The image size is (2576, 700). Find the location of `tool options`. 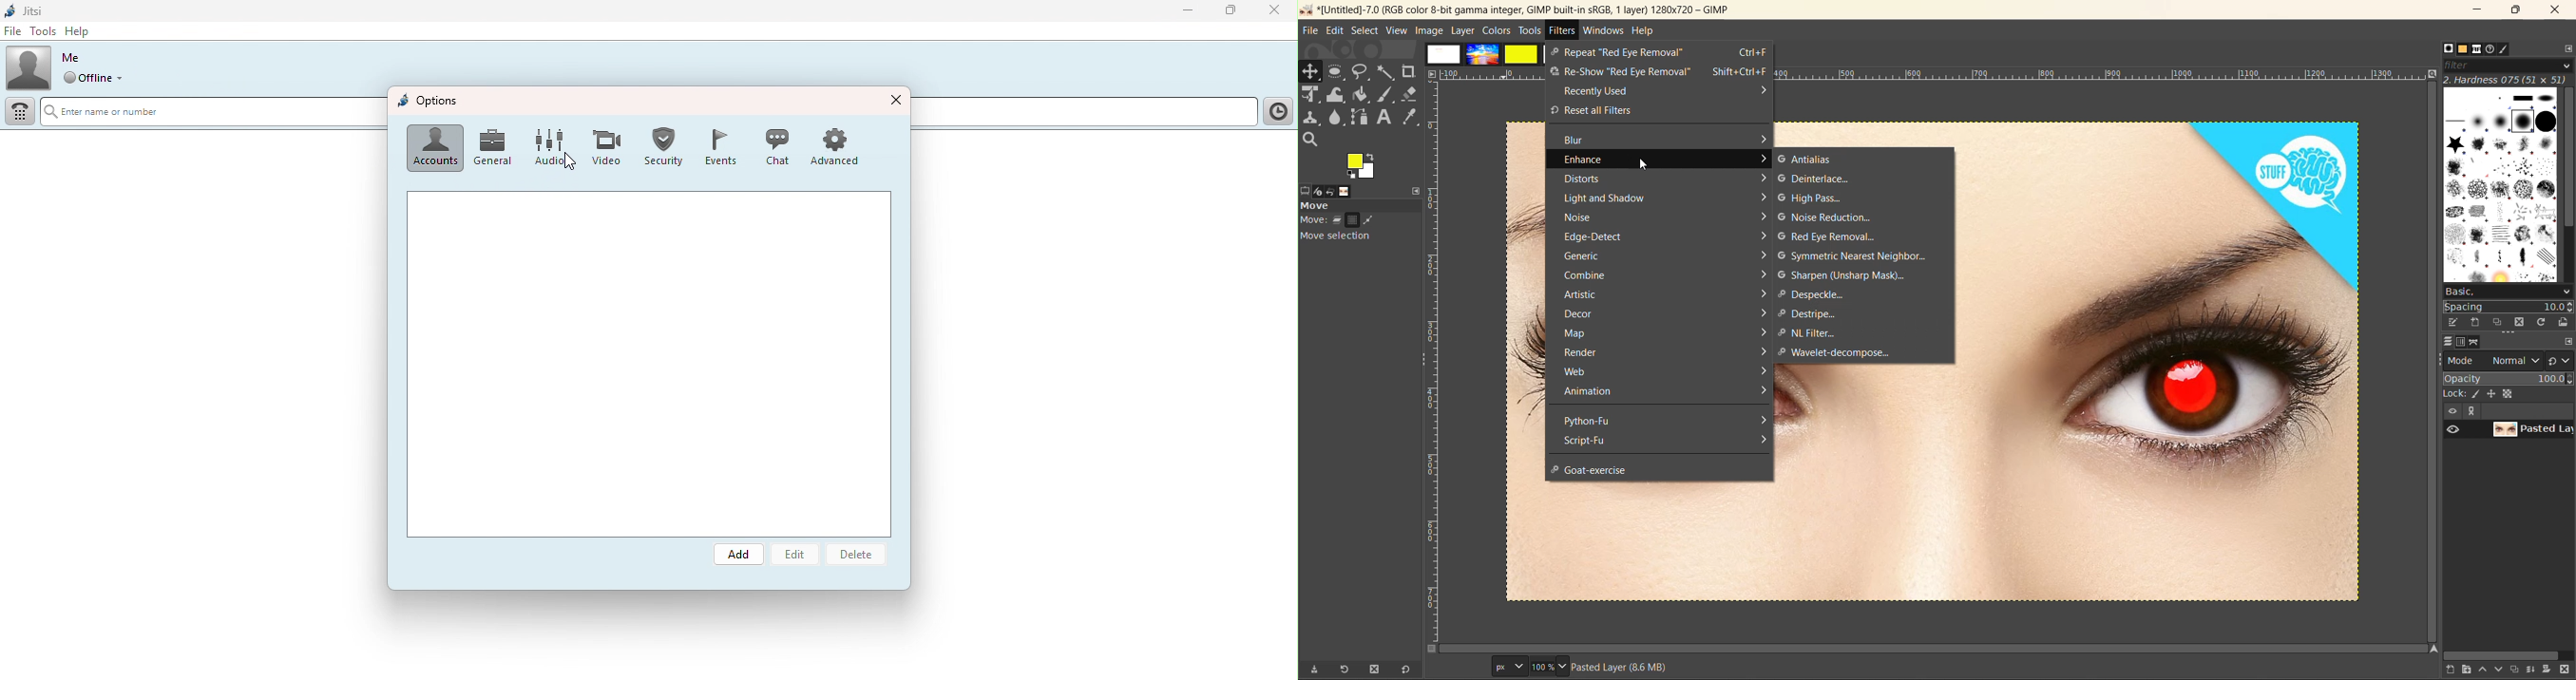

tool options is located at coordinates (1306, 190).